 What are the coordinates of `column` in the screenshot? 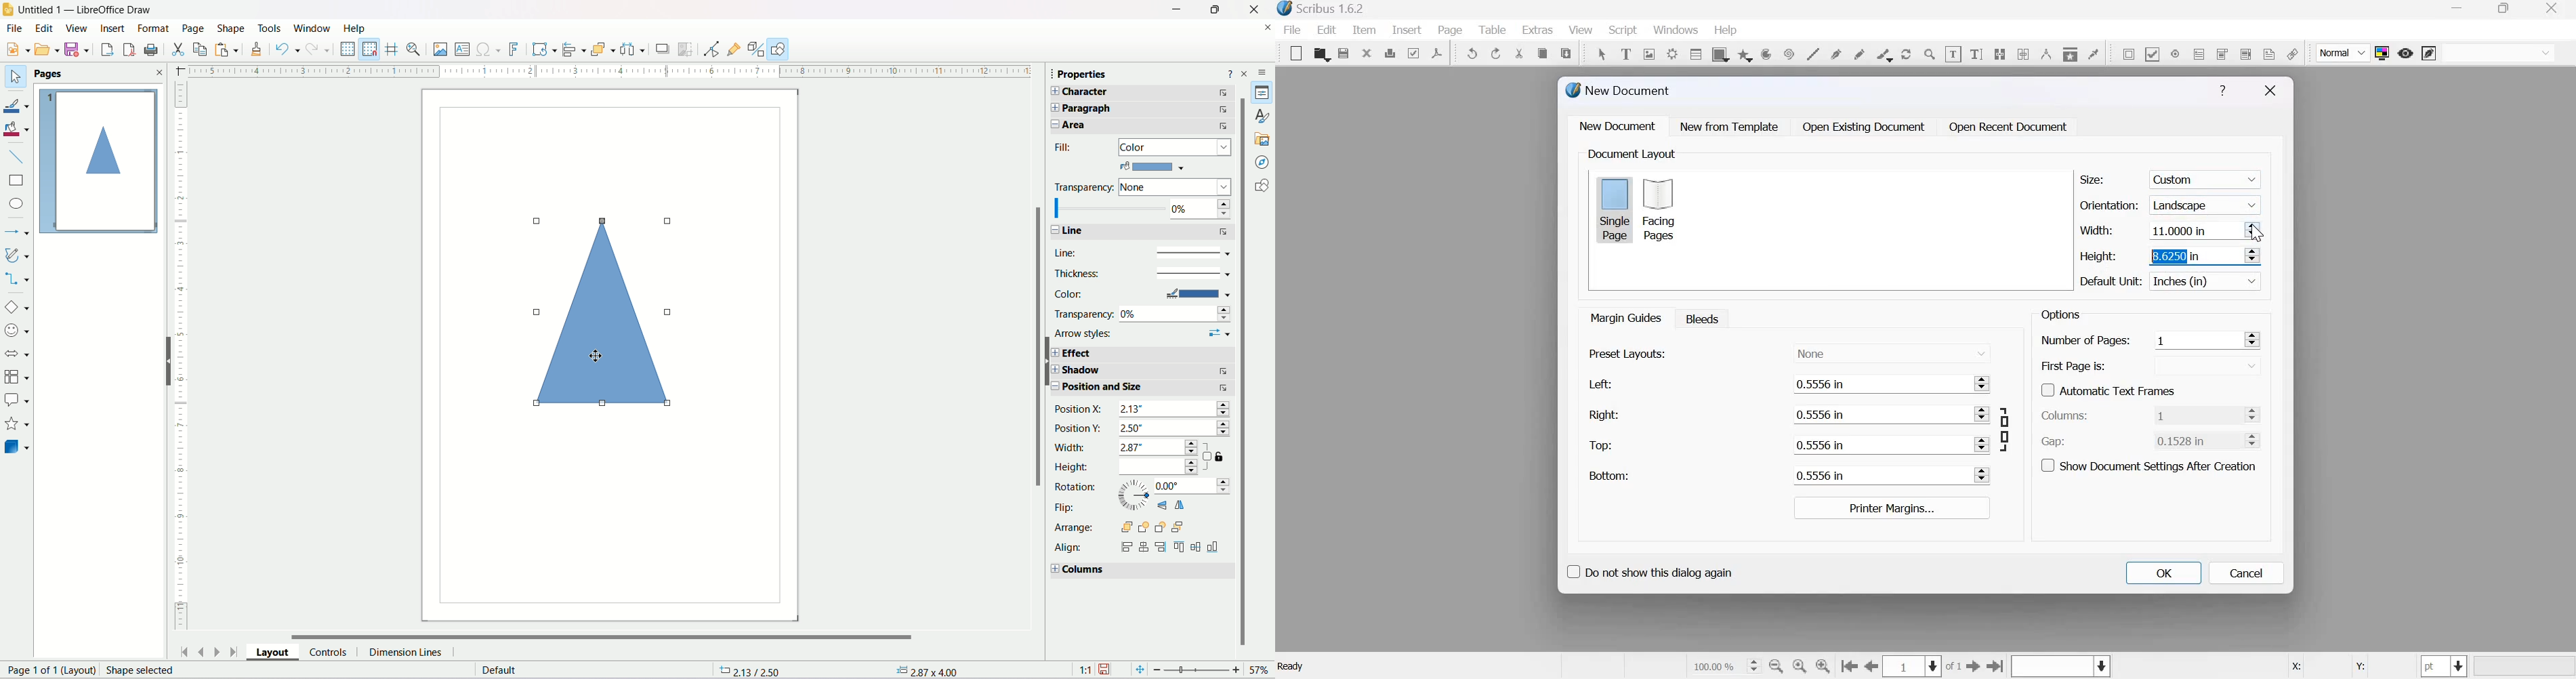 It's located at (1138, 569).